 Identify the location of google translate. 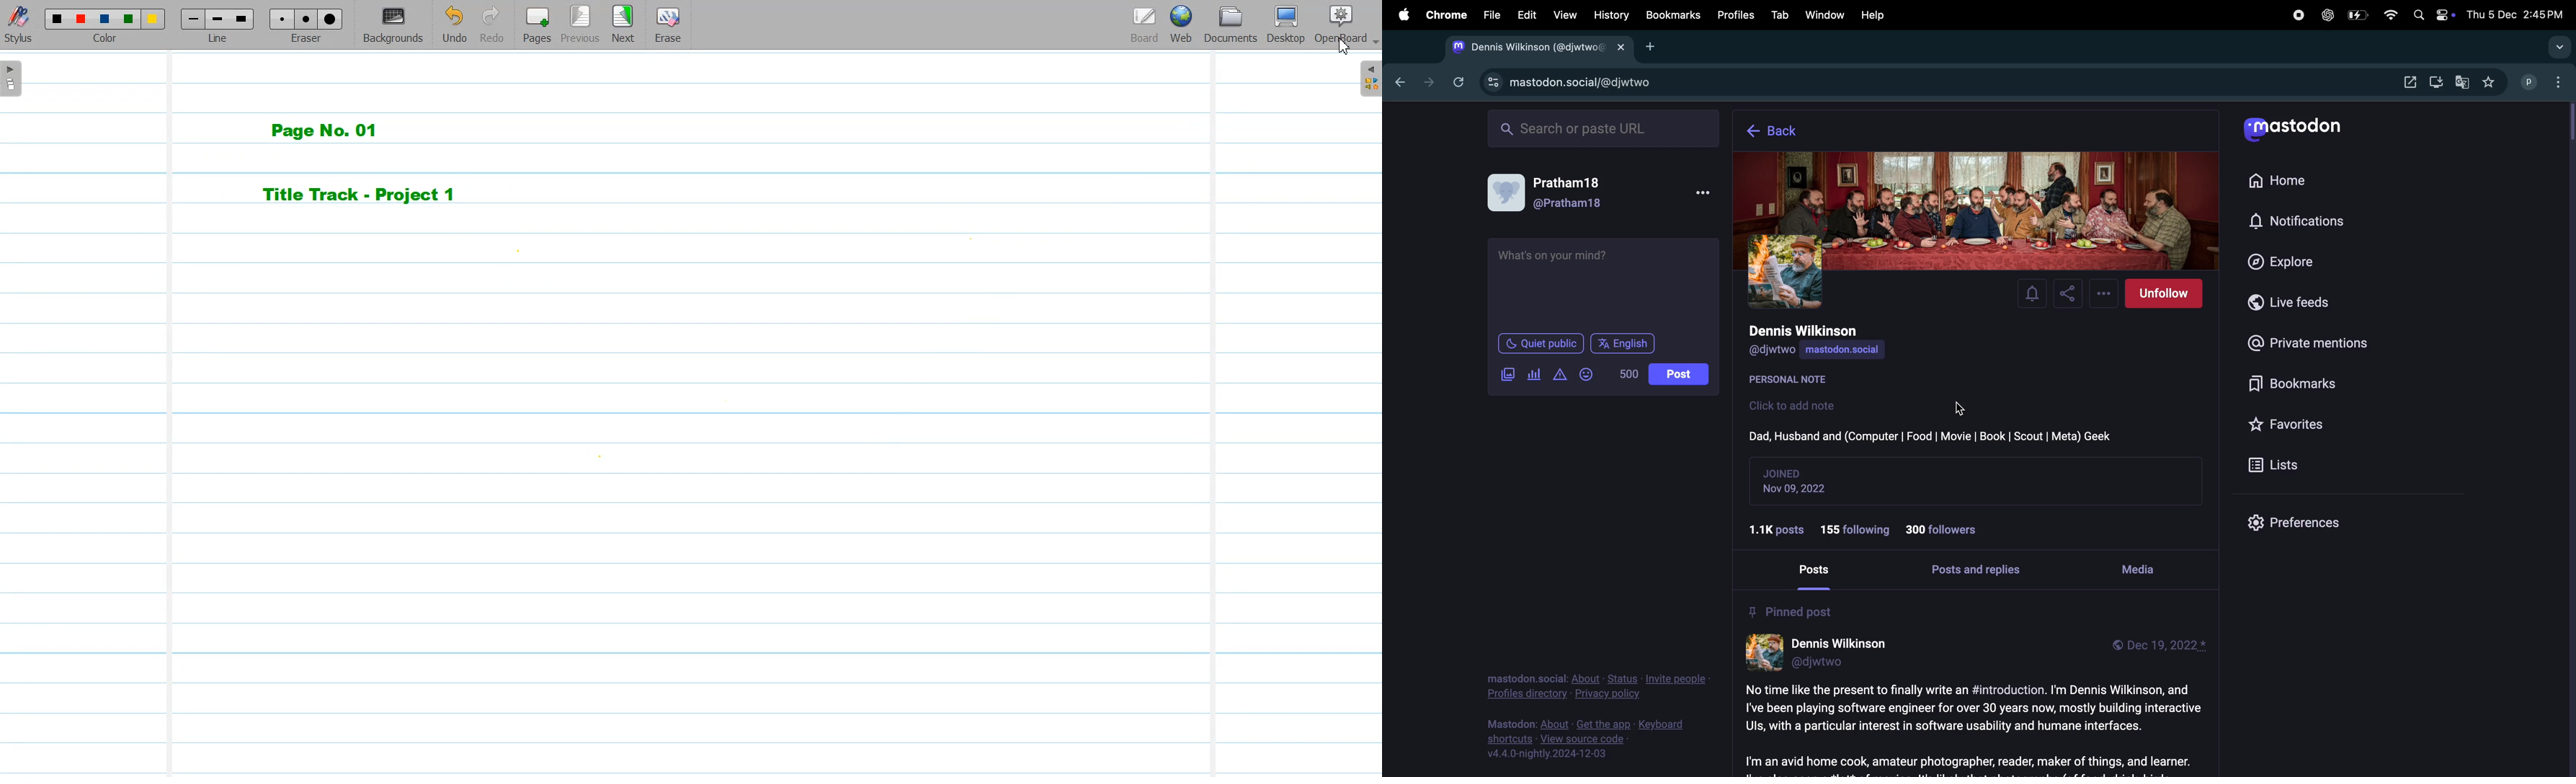
(2463, 82).